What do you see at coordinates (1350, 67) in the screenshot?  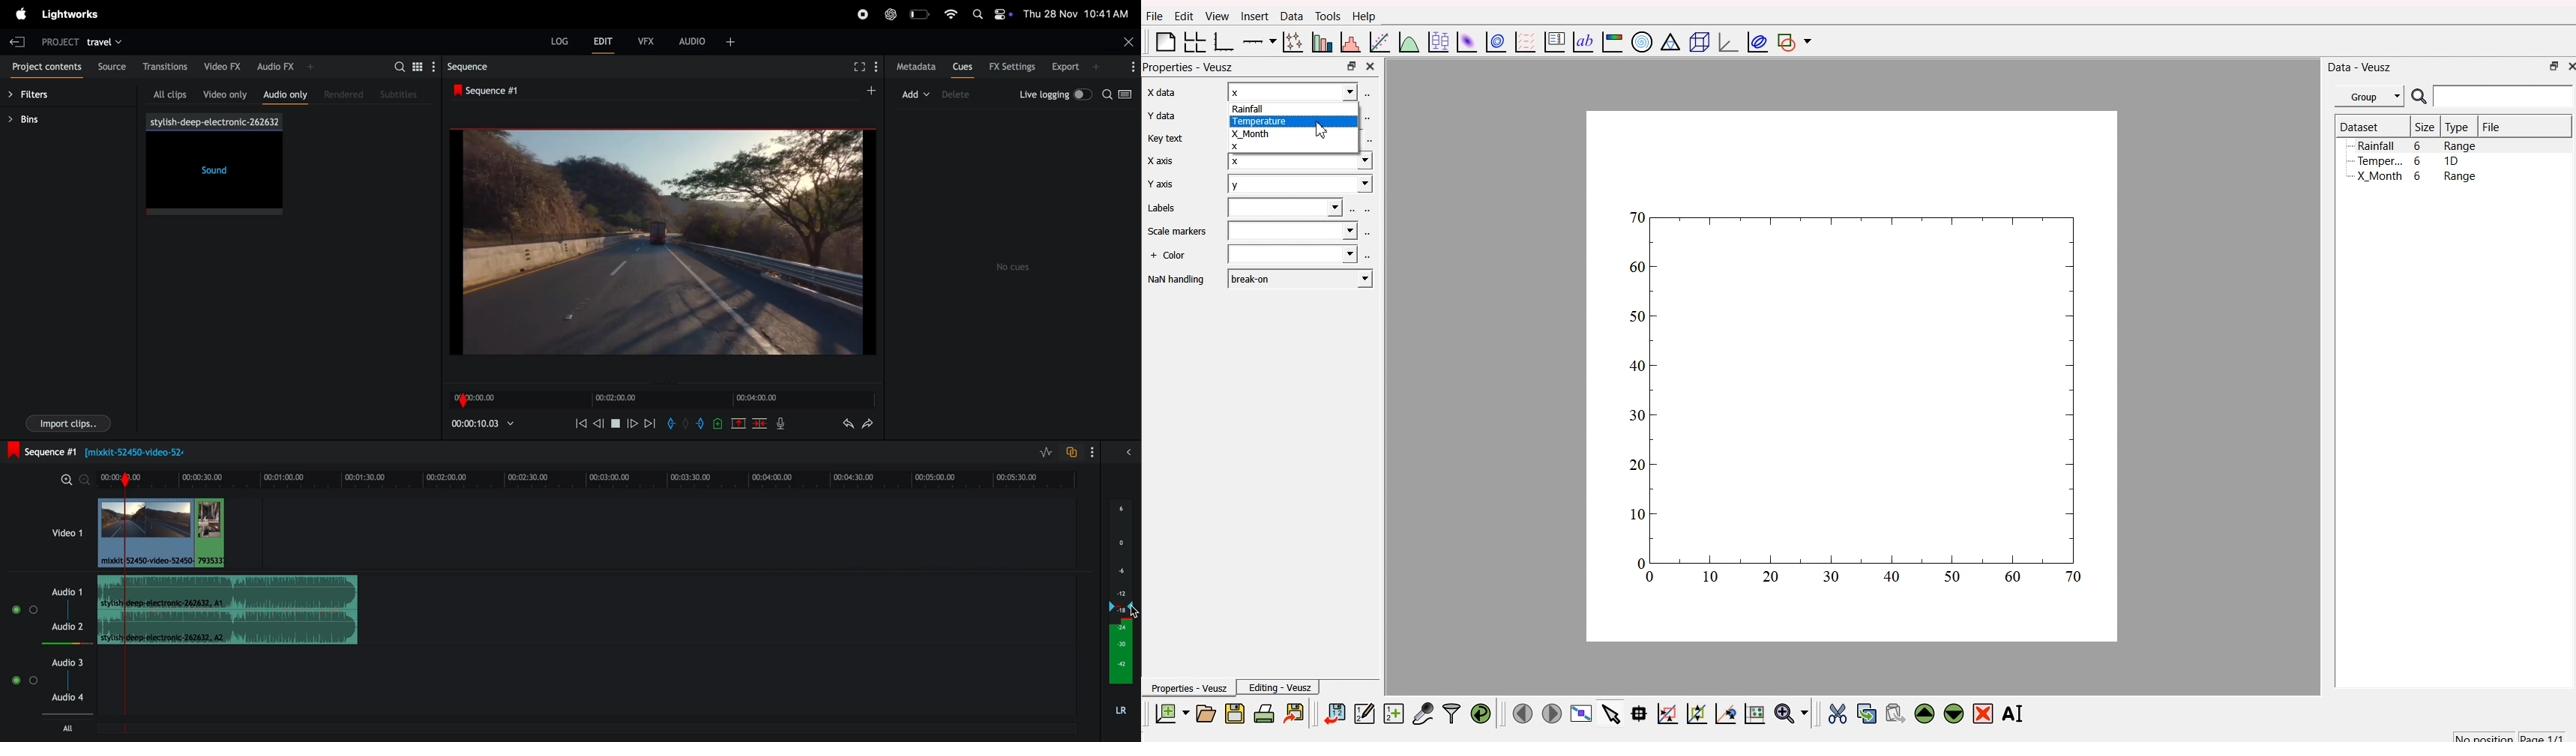 I see `maximize` at bounding box center [1350, 67].